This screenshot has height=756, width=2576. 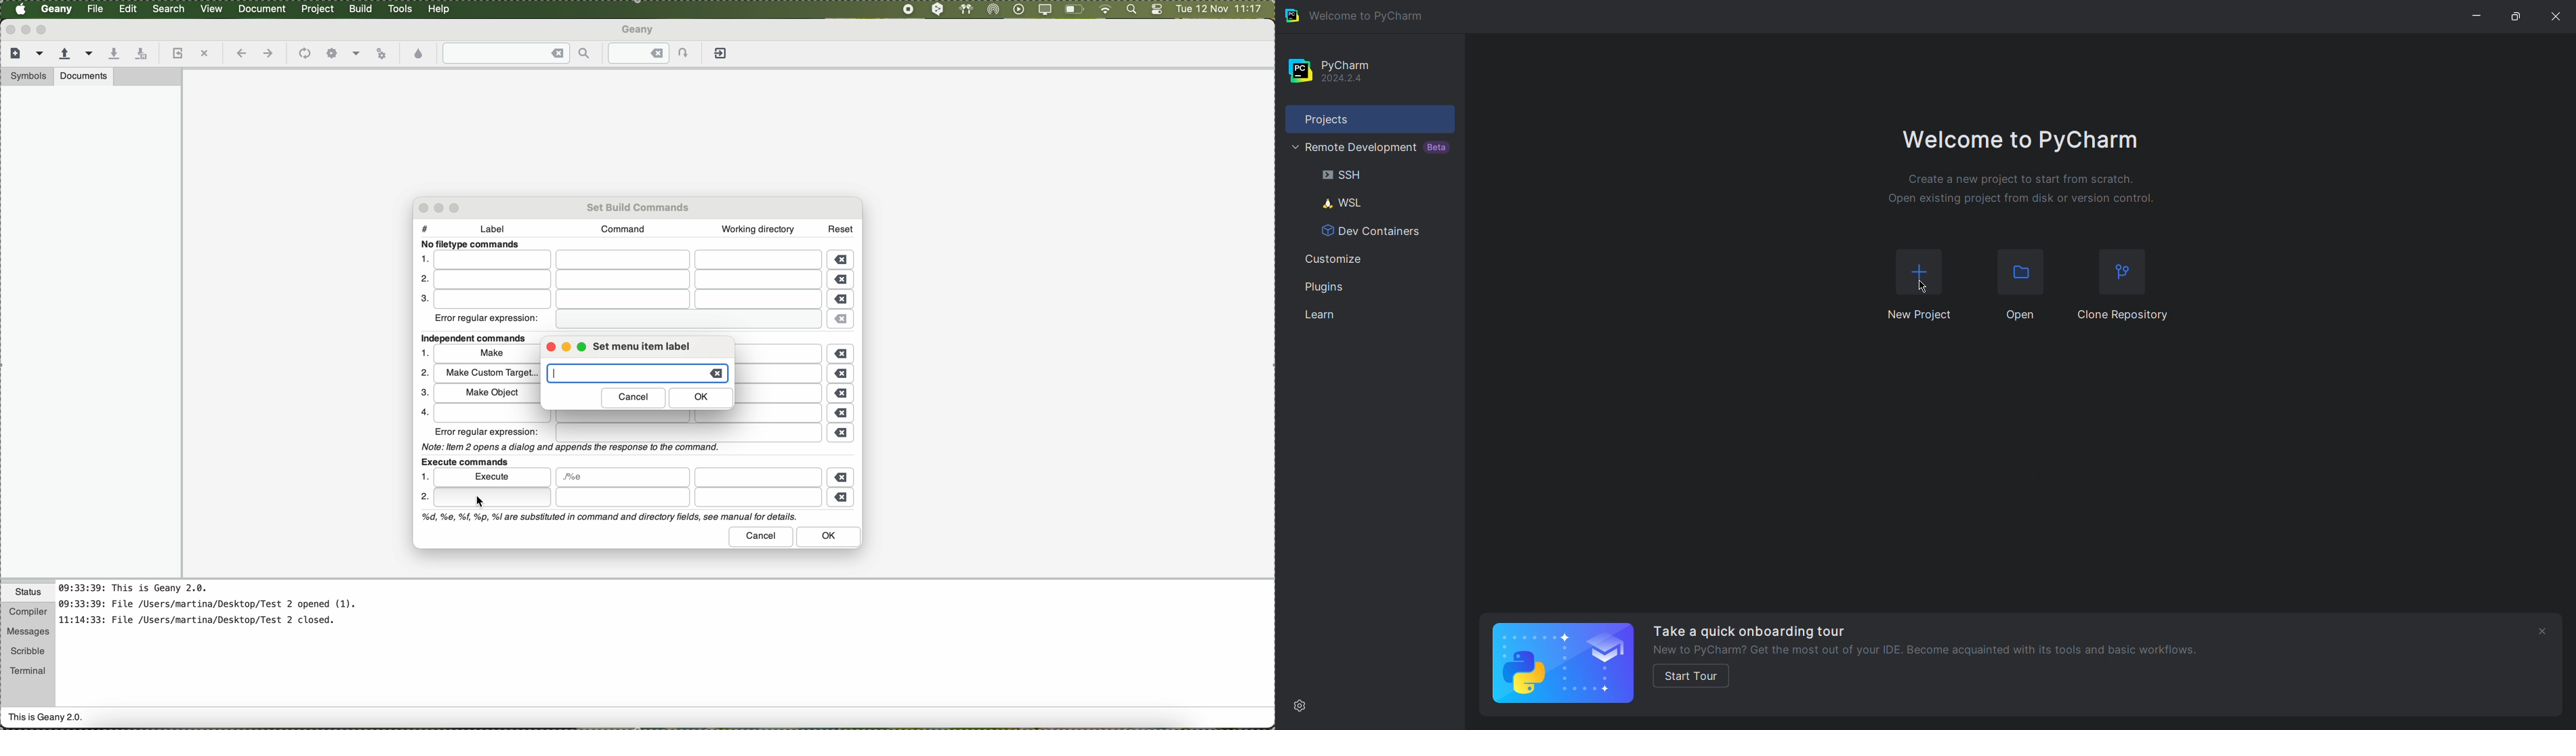 I want to click on Take a quick onboarding tour, so click(x=1752, y=629).